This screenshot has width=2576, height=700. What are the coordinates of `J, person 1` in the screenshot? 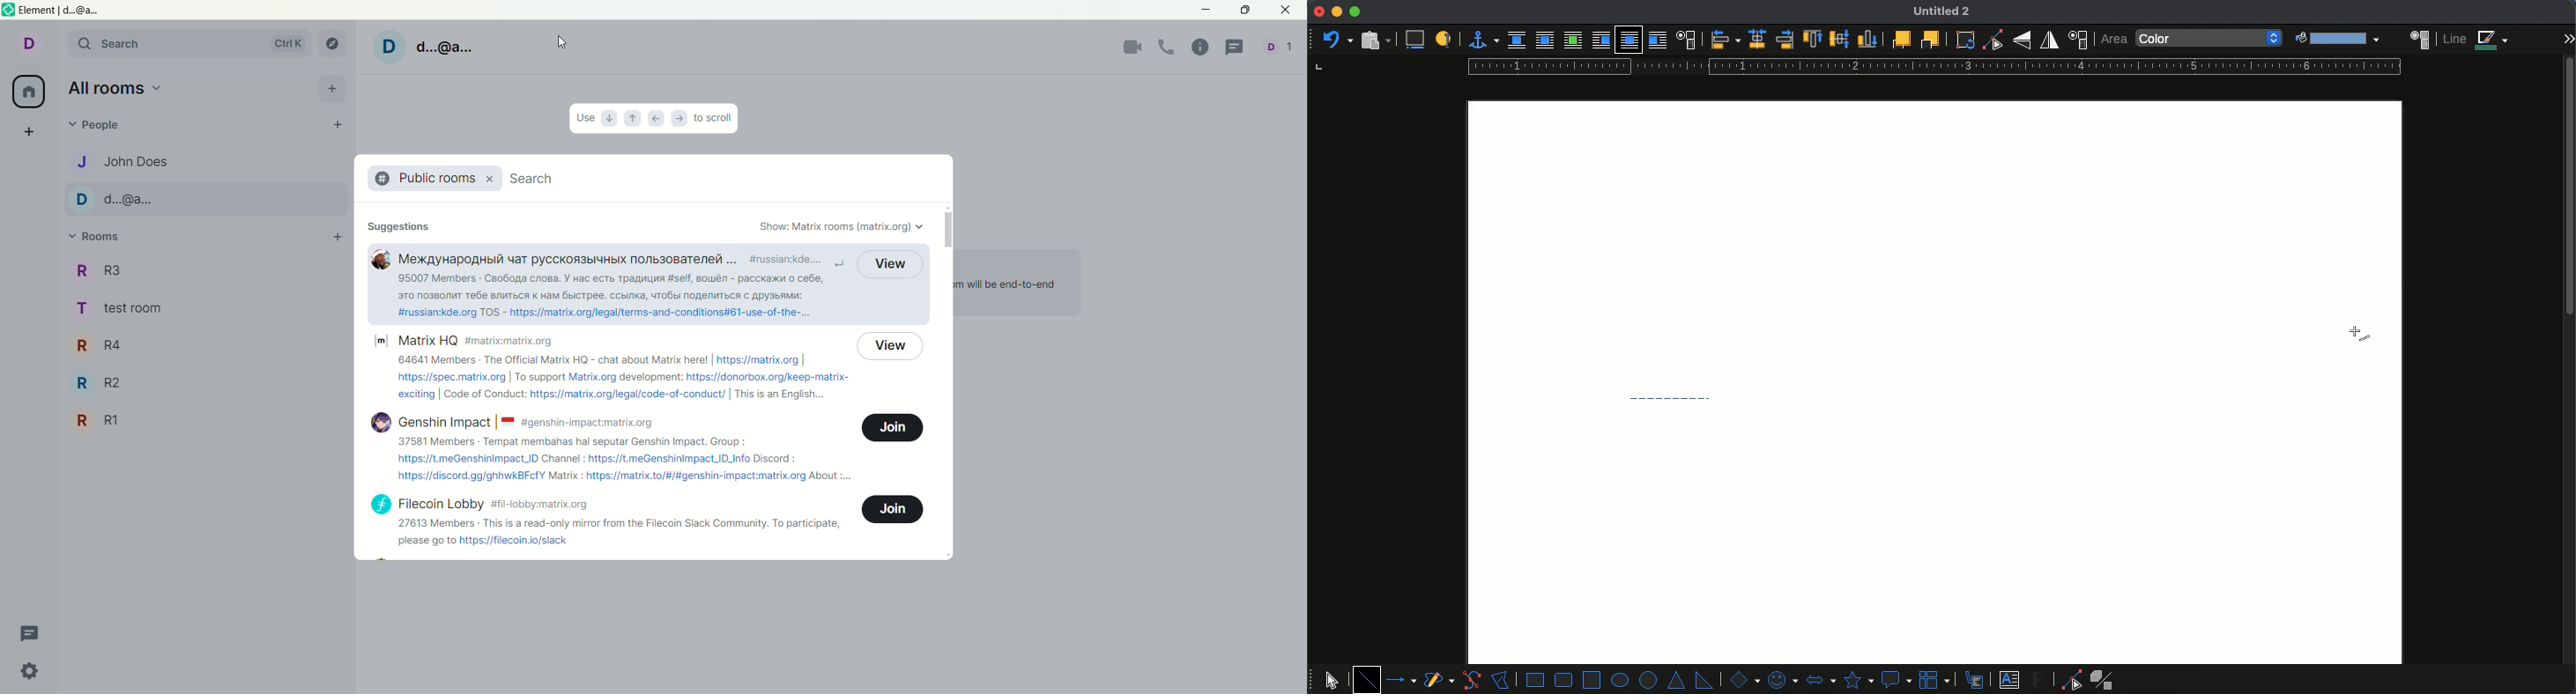 It's located at (203, 161).